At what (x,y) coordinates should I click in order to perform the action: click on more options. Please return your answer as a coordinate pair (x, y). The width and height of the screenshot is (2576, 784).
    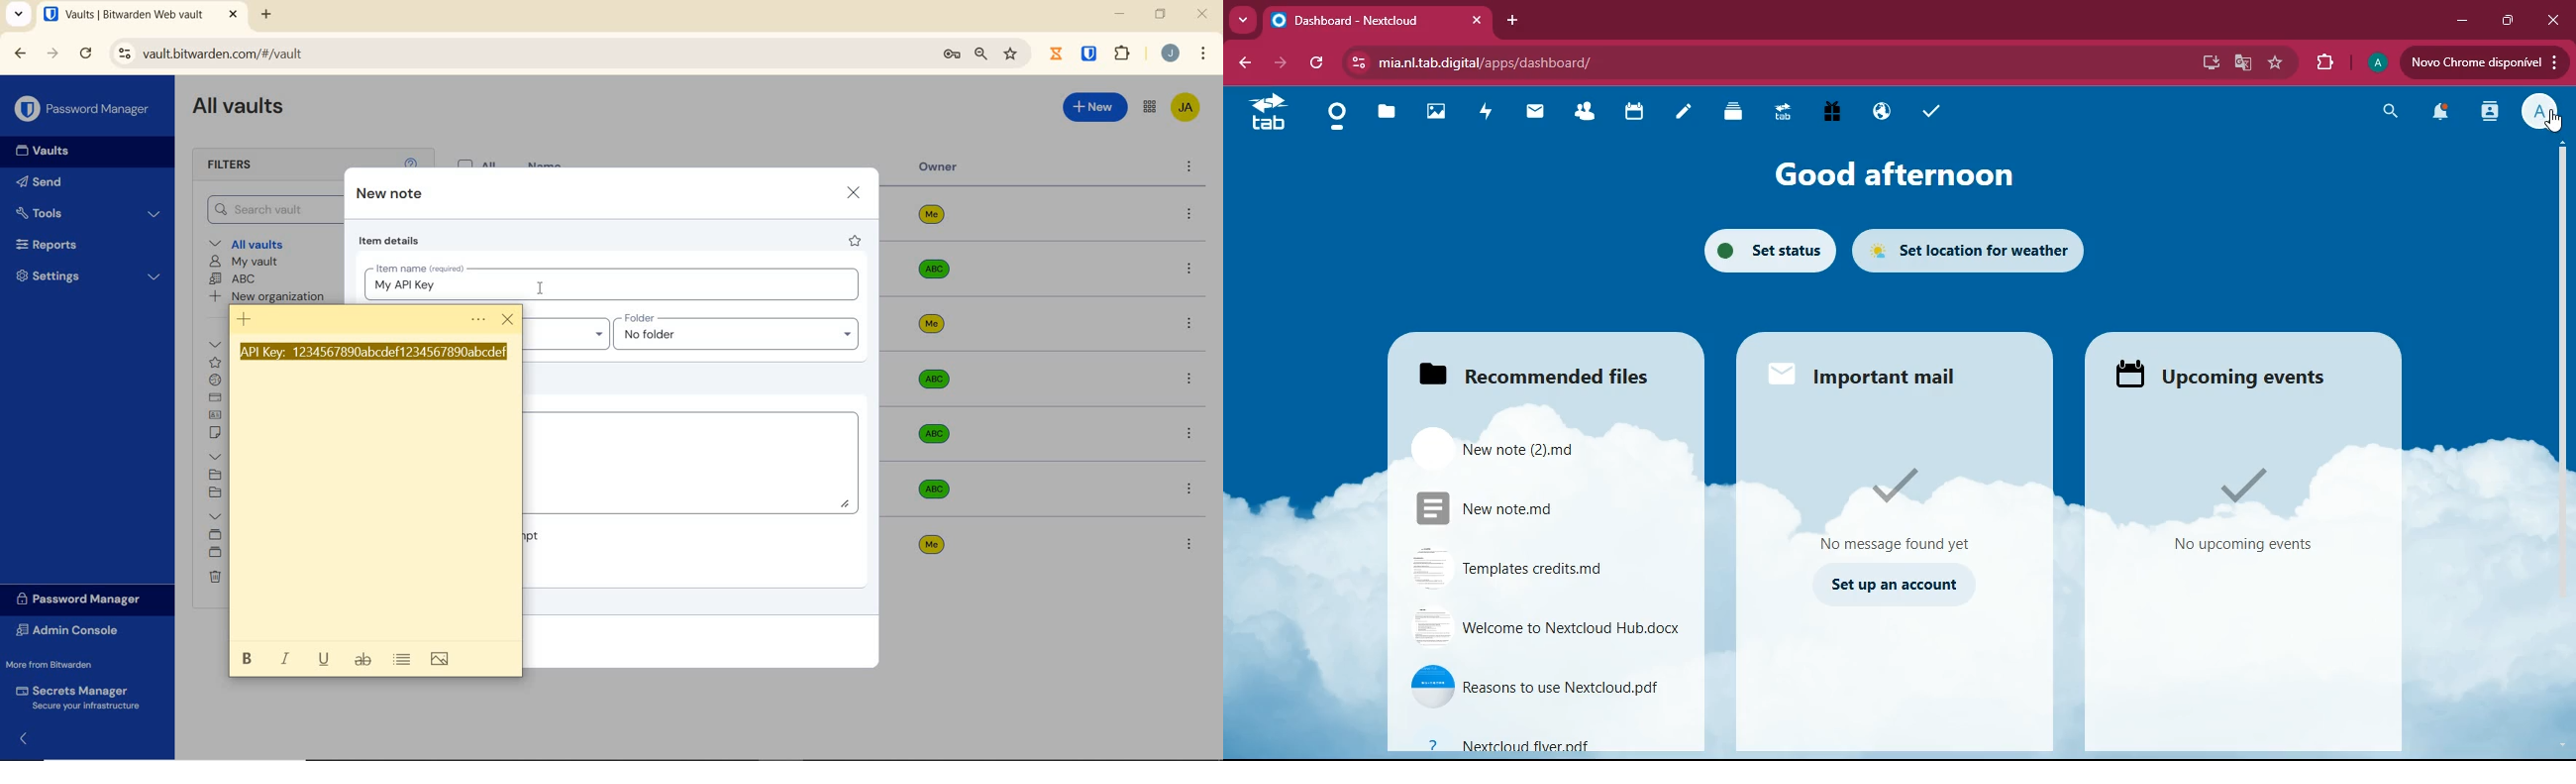
    Looking at the image, I should click on (1190, 215).